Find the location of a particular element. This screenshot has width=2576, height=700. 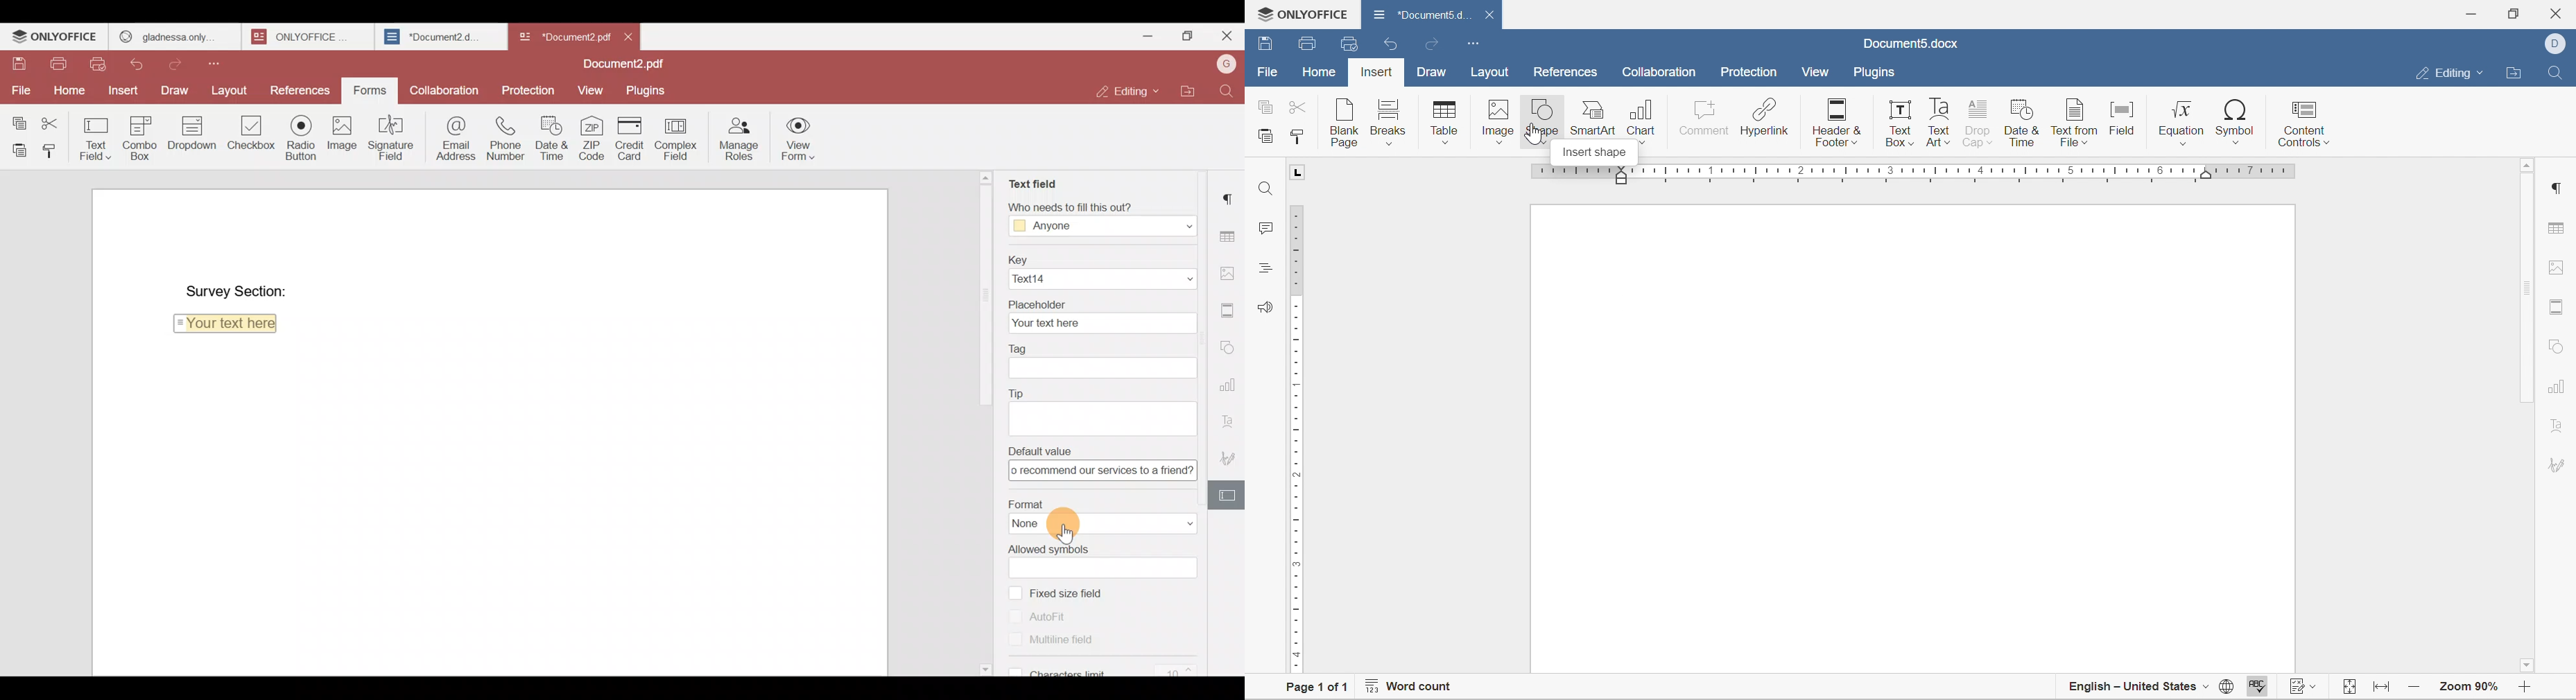

insert is located at coordinates (1379, 71).